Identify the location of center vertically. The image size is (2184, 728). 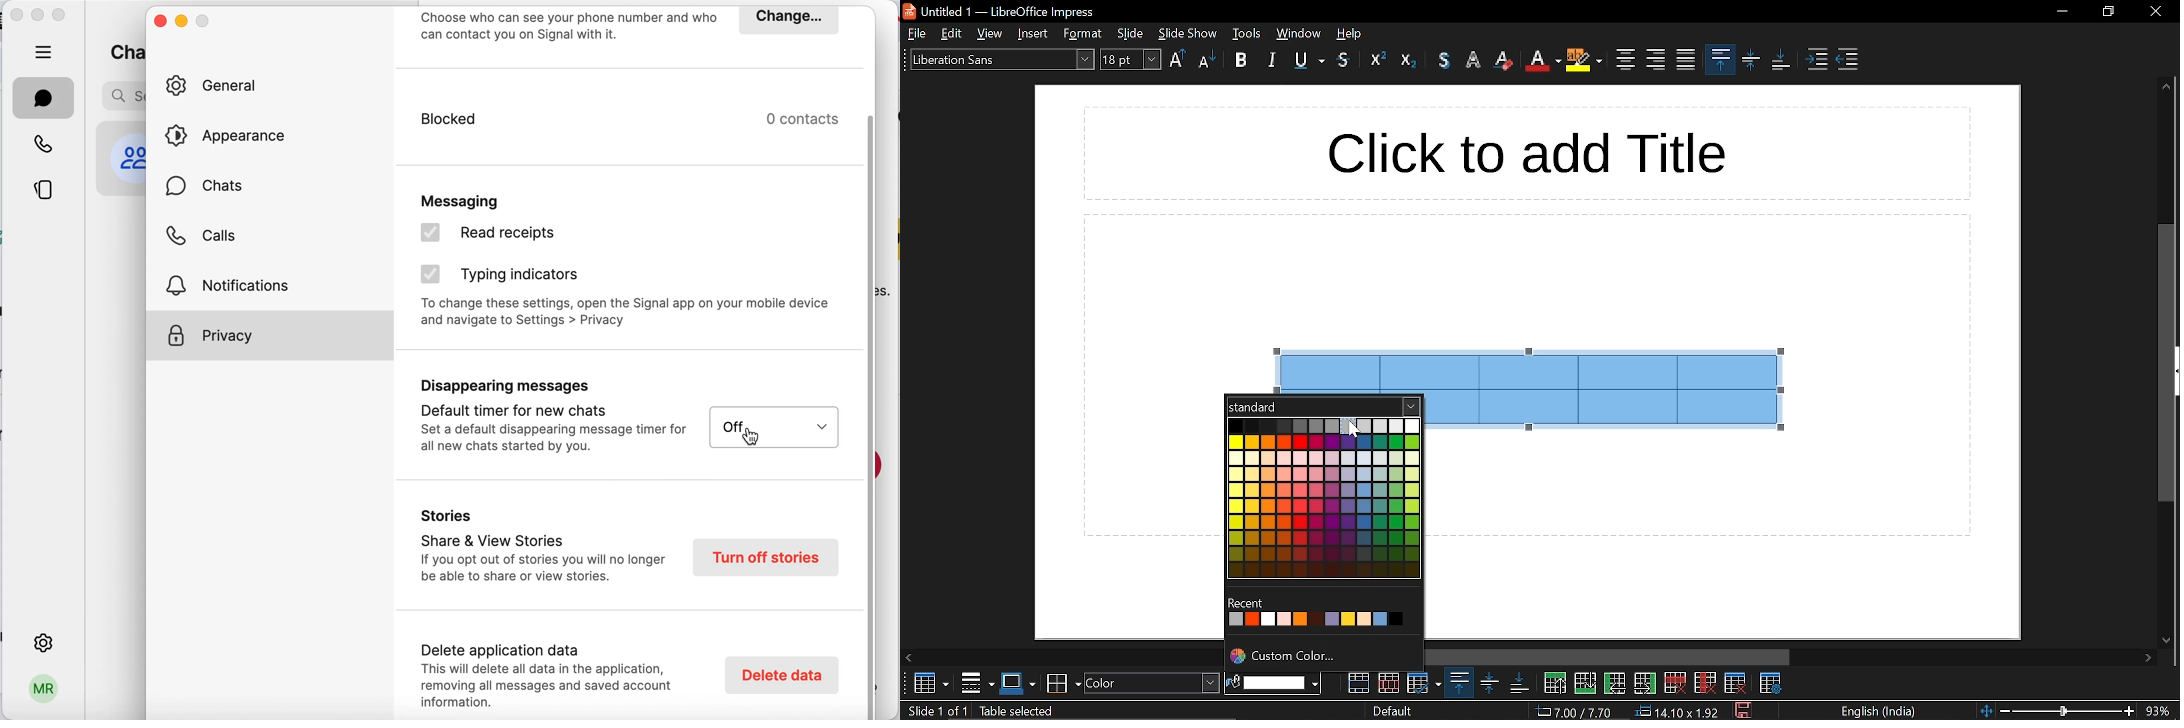
(1486, 683).